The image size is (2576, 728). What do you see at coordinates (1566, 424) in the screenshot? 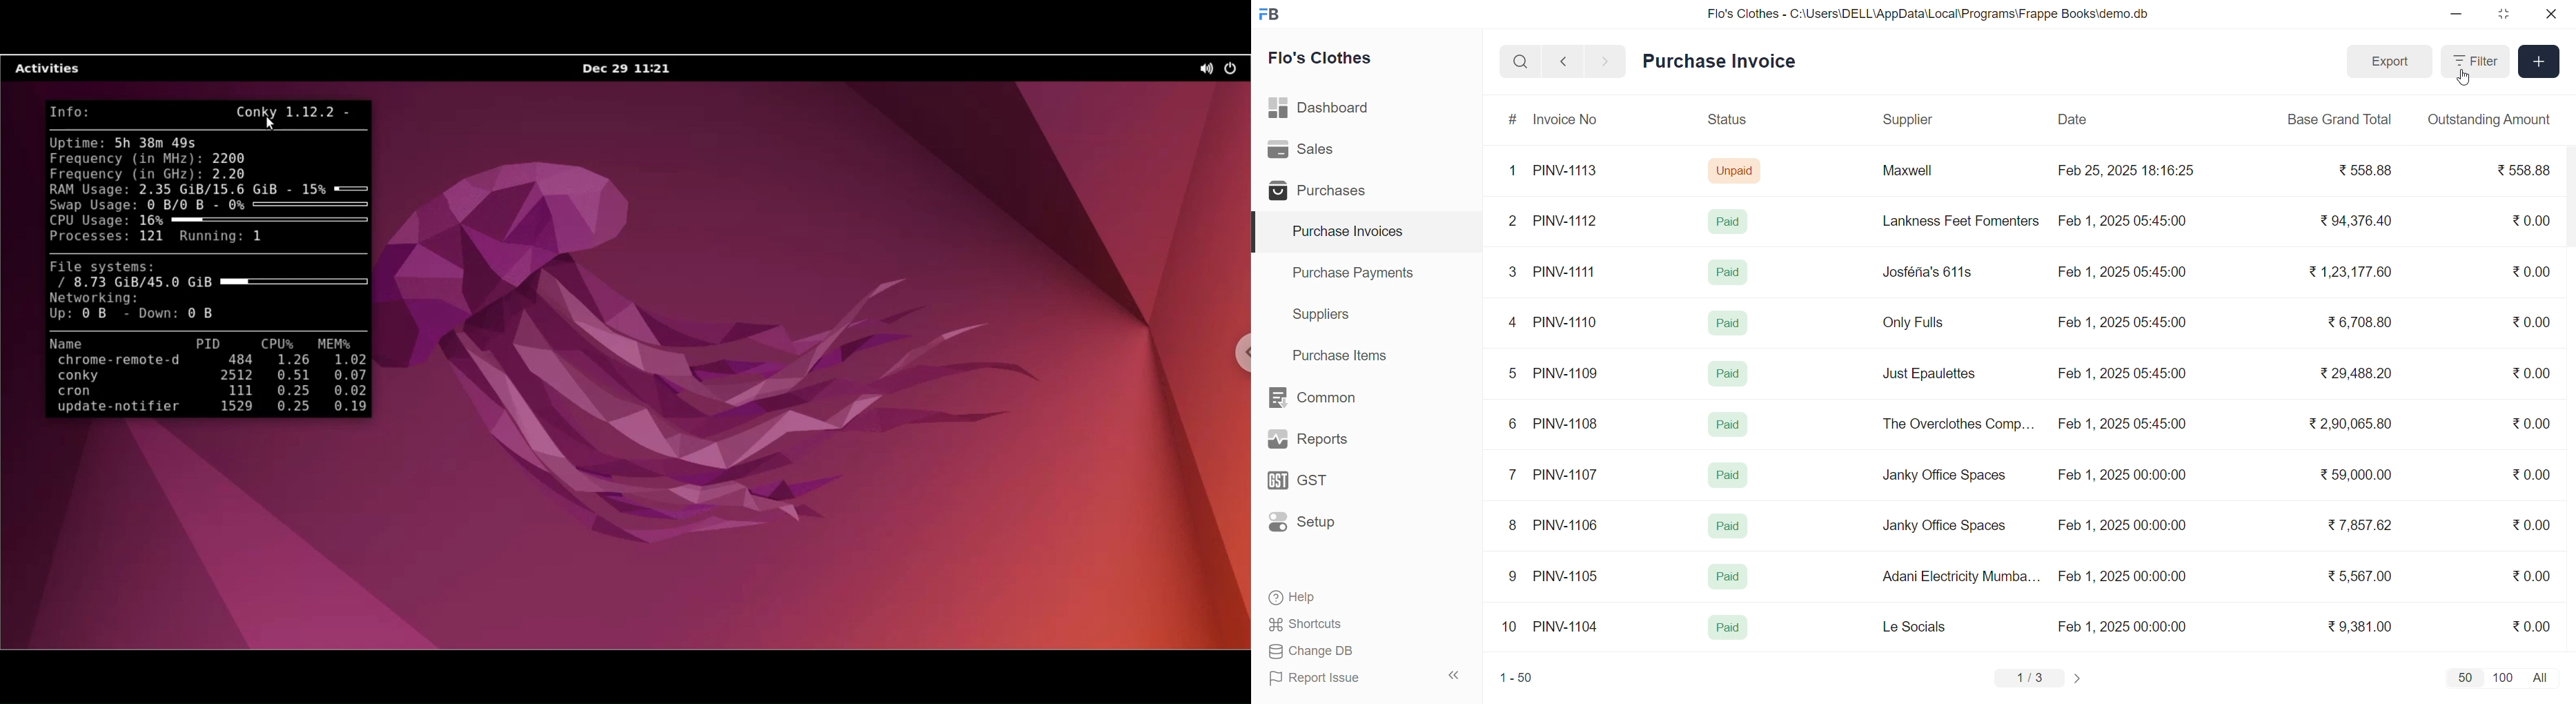
I see `PINV-1108` at bounding box center [1566, 424].